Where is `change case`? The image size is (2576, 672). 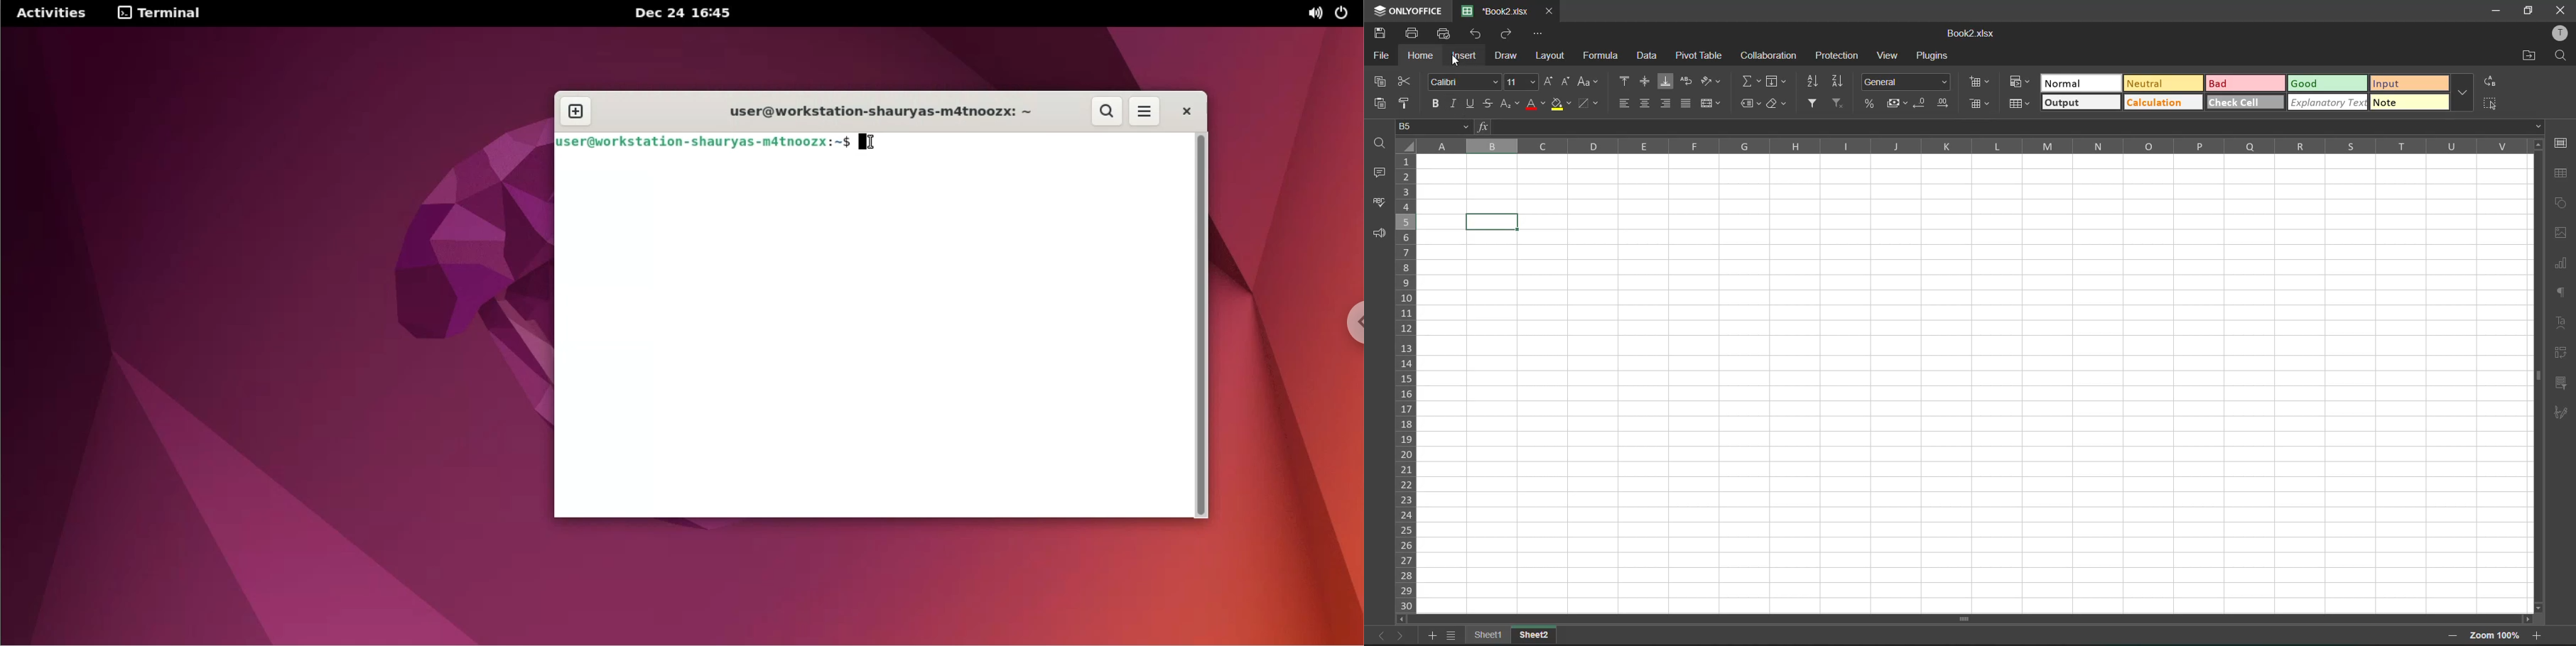
change case is located at coordinates (1591, 83).